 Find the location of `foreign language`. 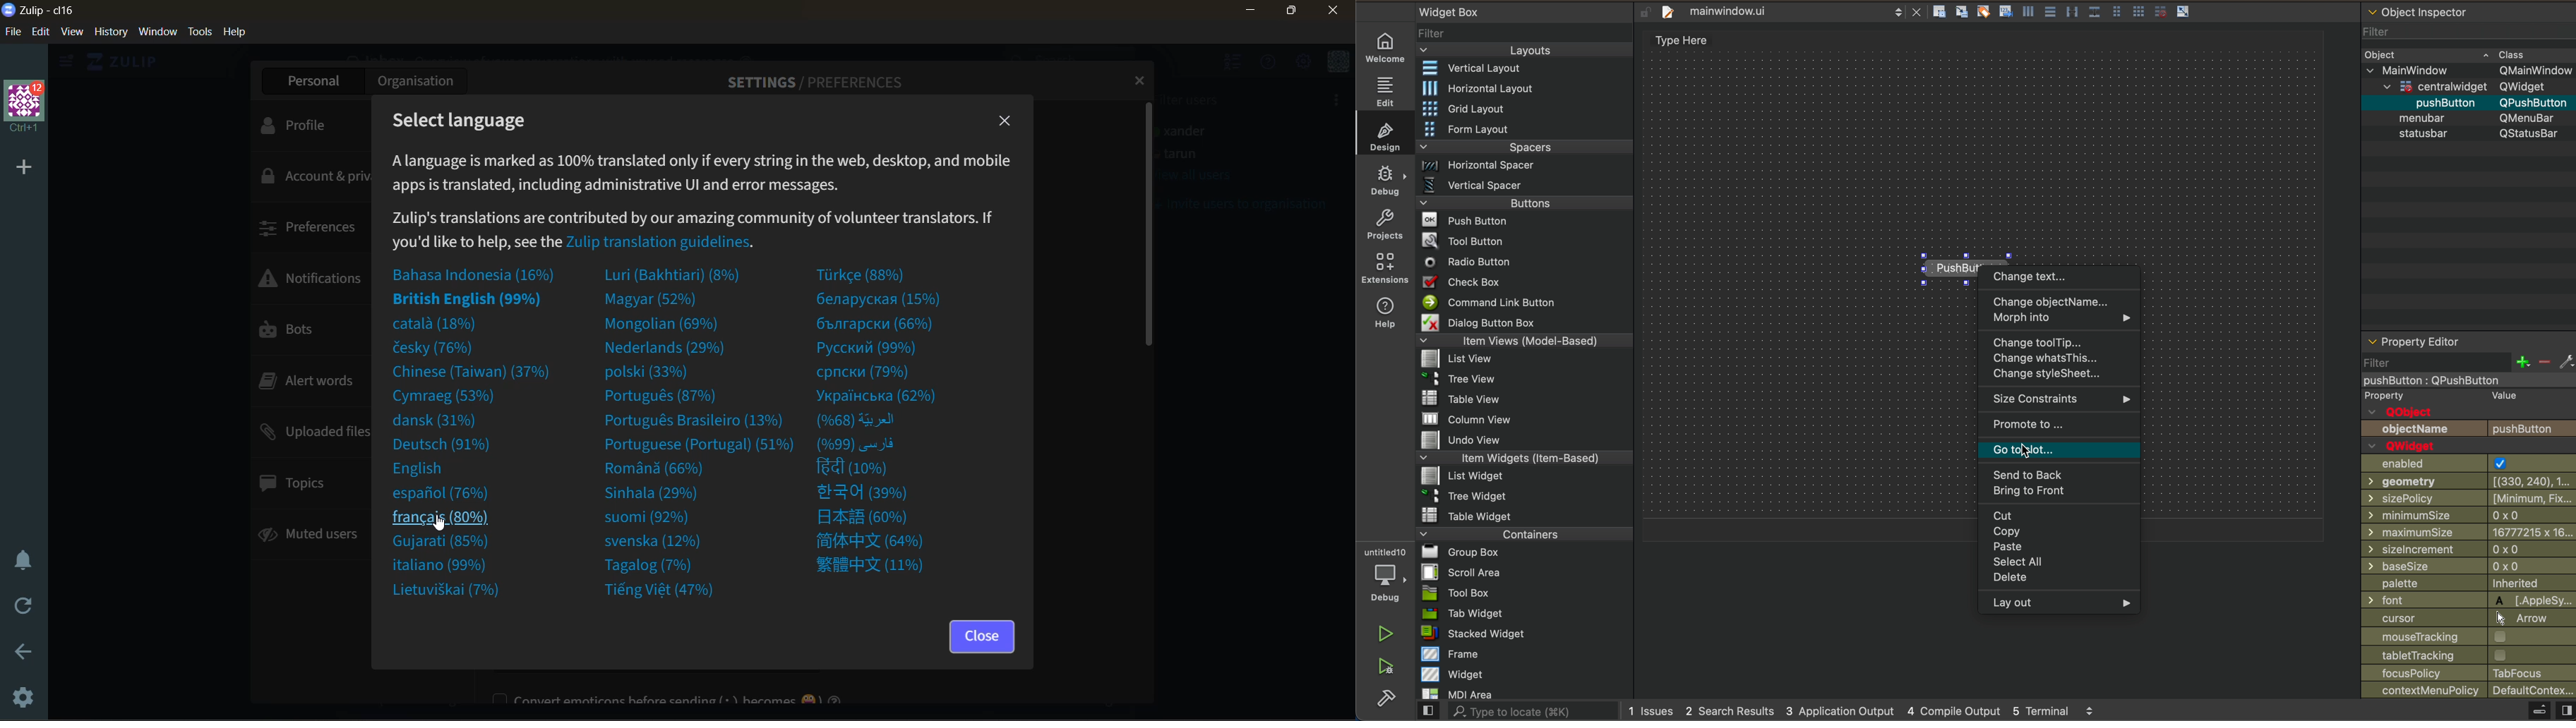

foreign language is located at coordinates (869, 493).